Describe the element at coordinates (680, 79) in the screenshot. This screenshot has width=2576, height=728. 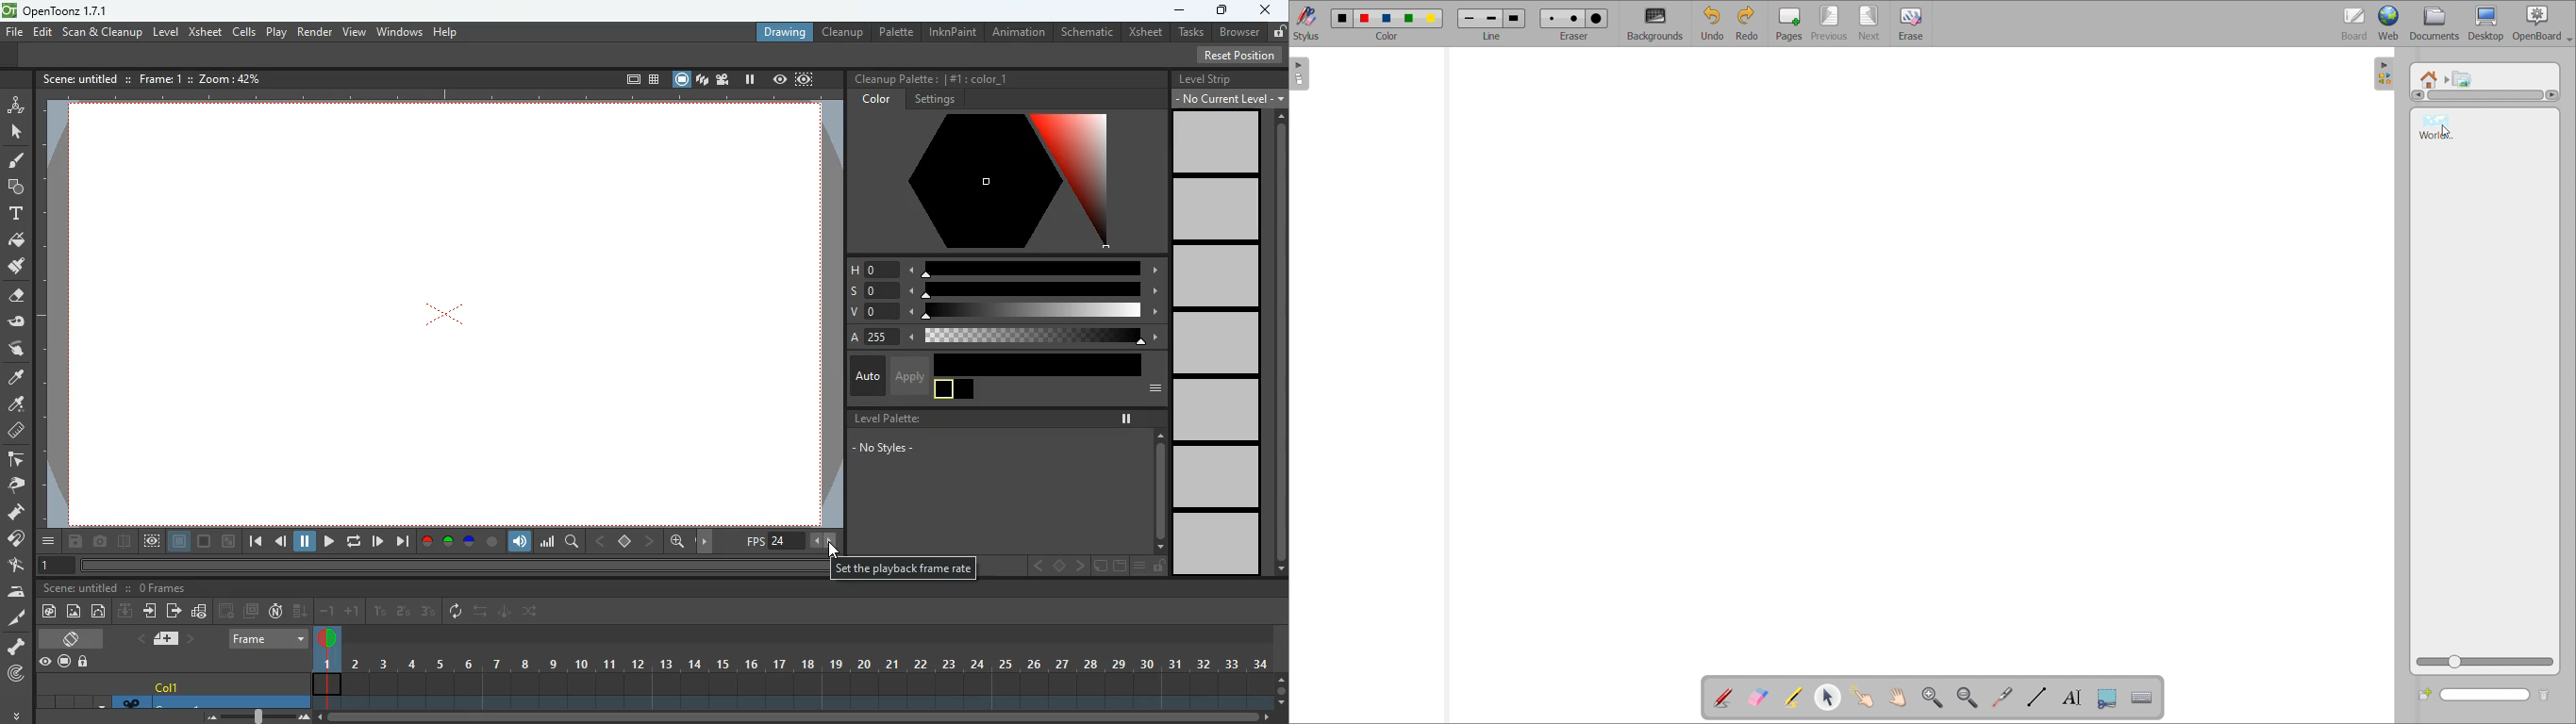
I see `screen` at that location.